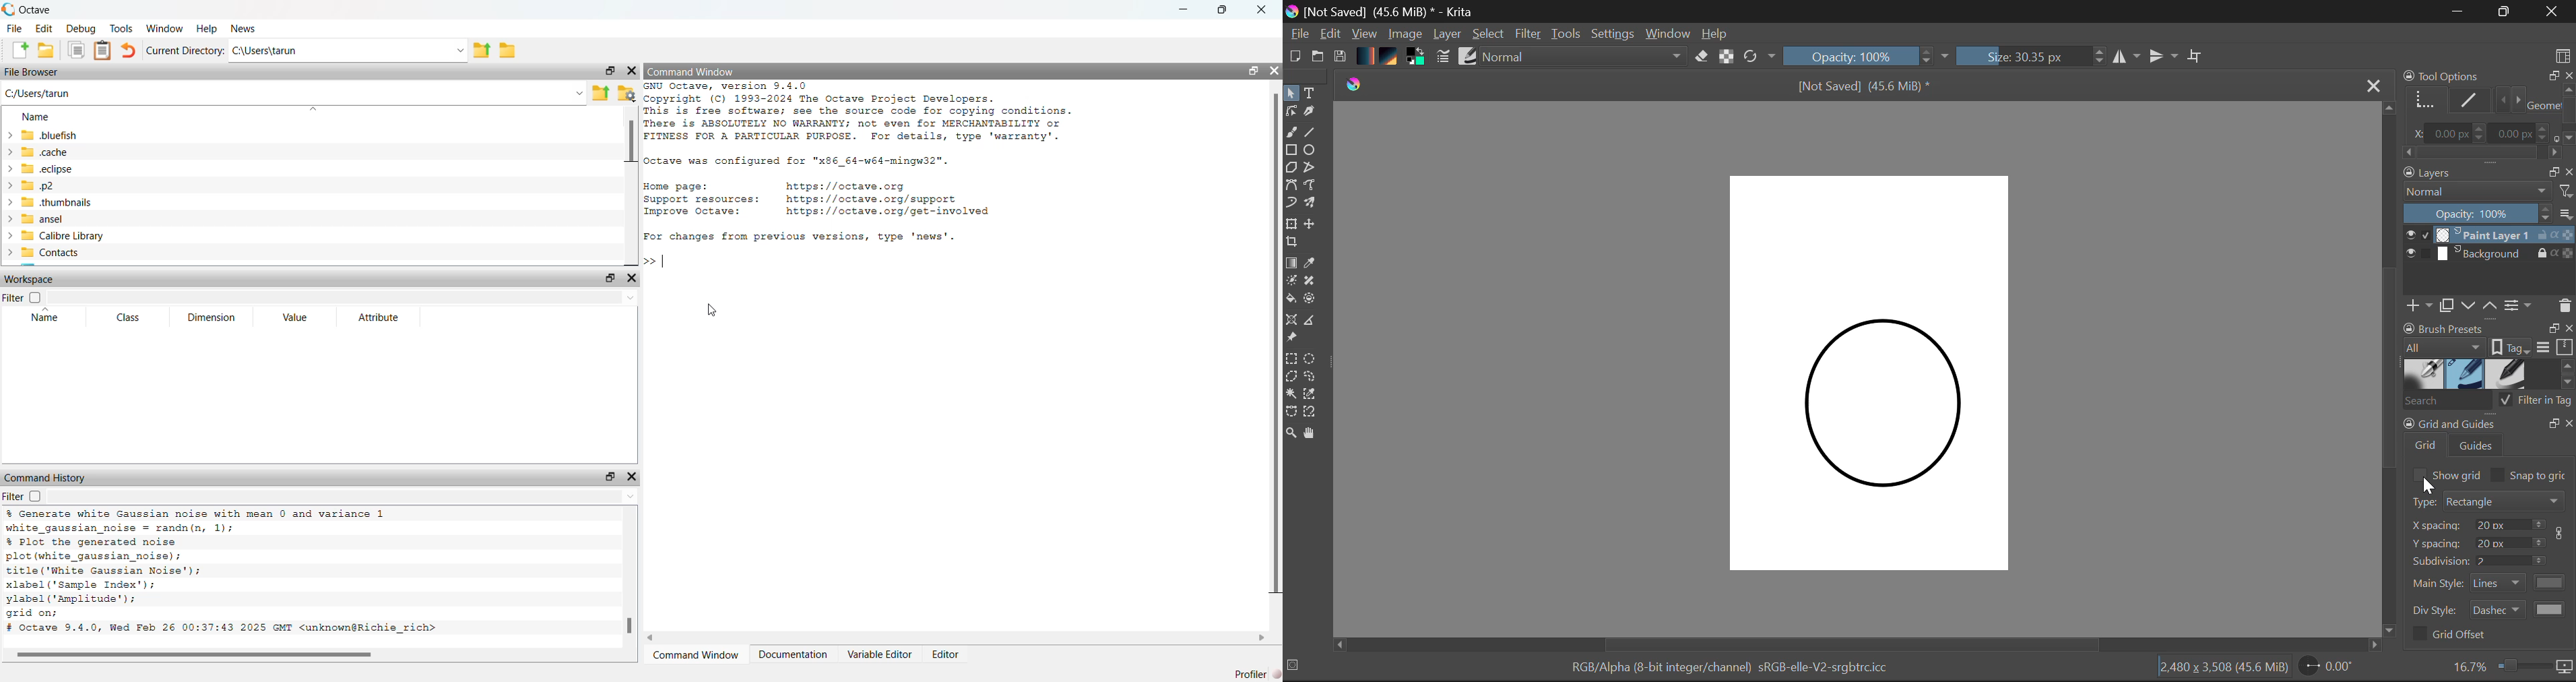 Image resolution: width=2576 pixels, height=700 pixels. Describe the element at coordinates (1293, 243) in the screenshot. I see `Crop` at that location.